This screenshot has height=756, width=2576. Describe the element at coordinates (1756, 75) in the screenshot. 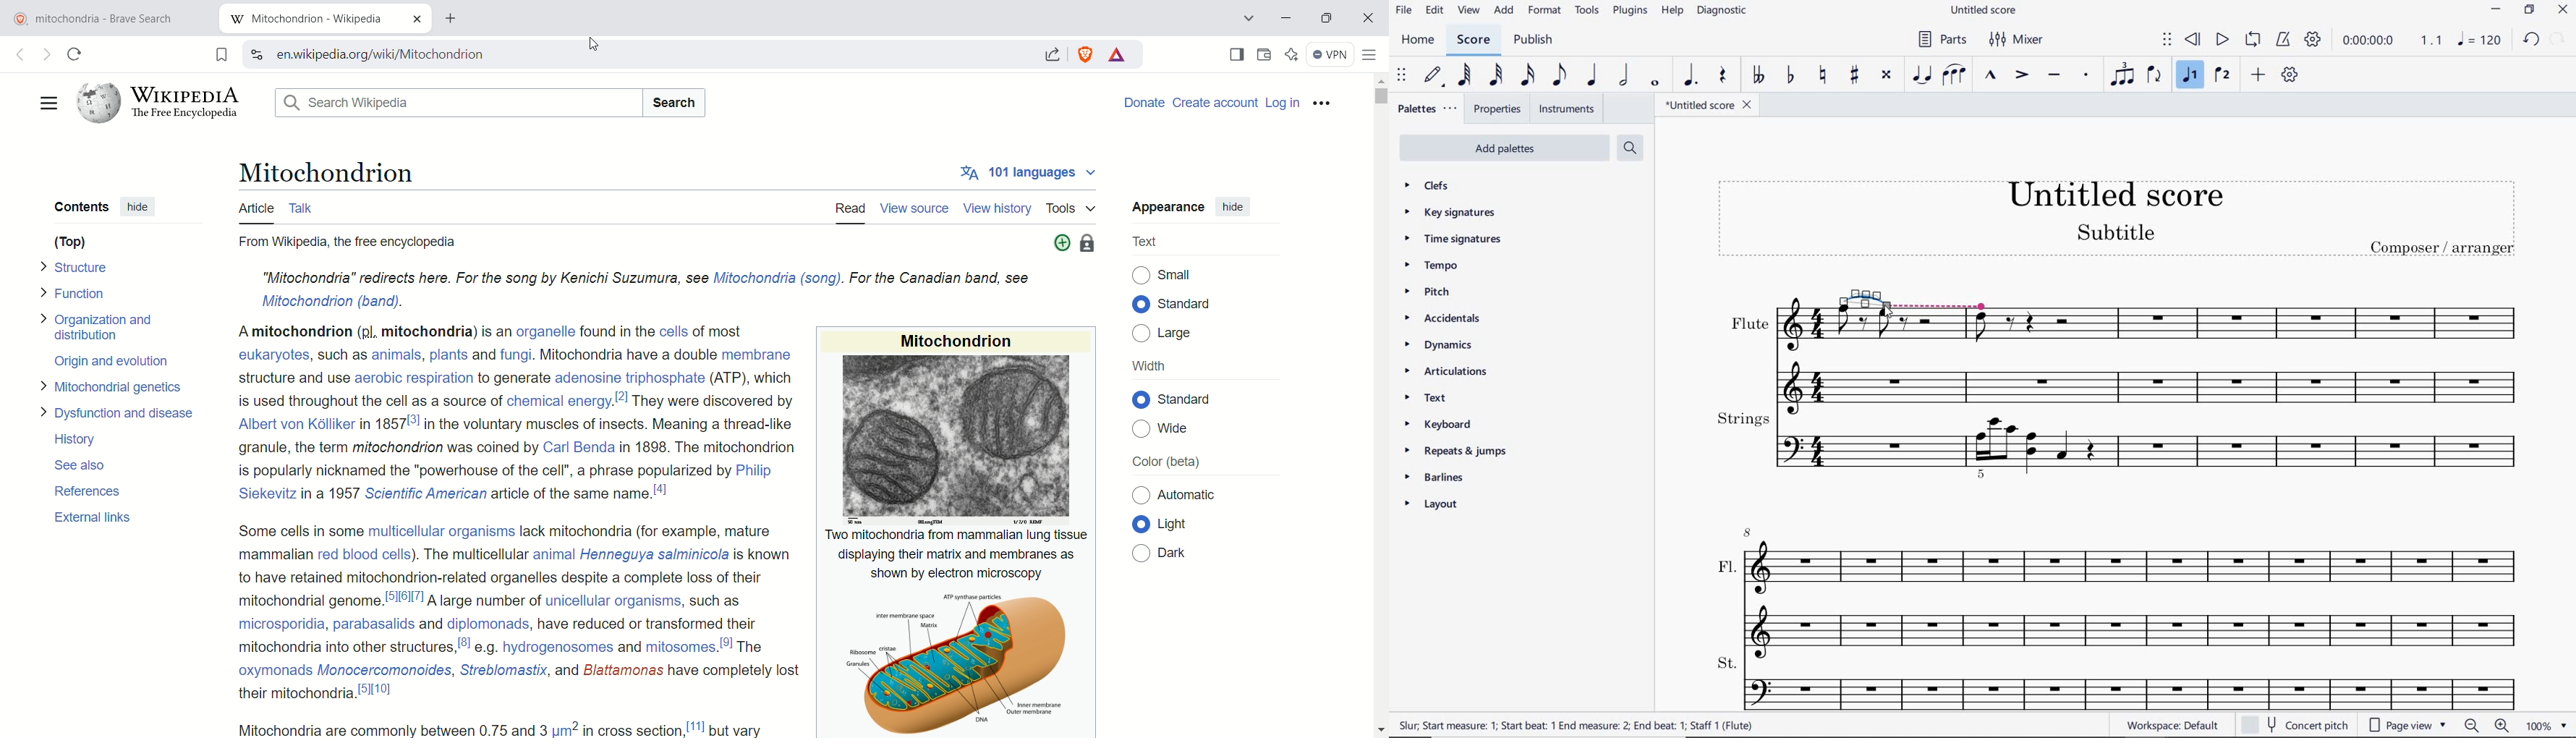

I see `TOGGLE DOUBLE-FLAT` at that location.